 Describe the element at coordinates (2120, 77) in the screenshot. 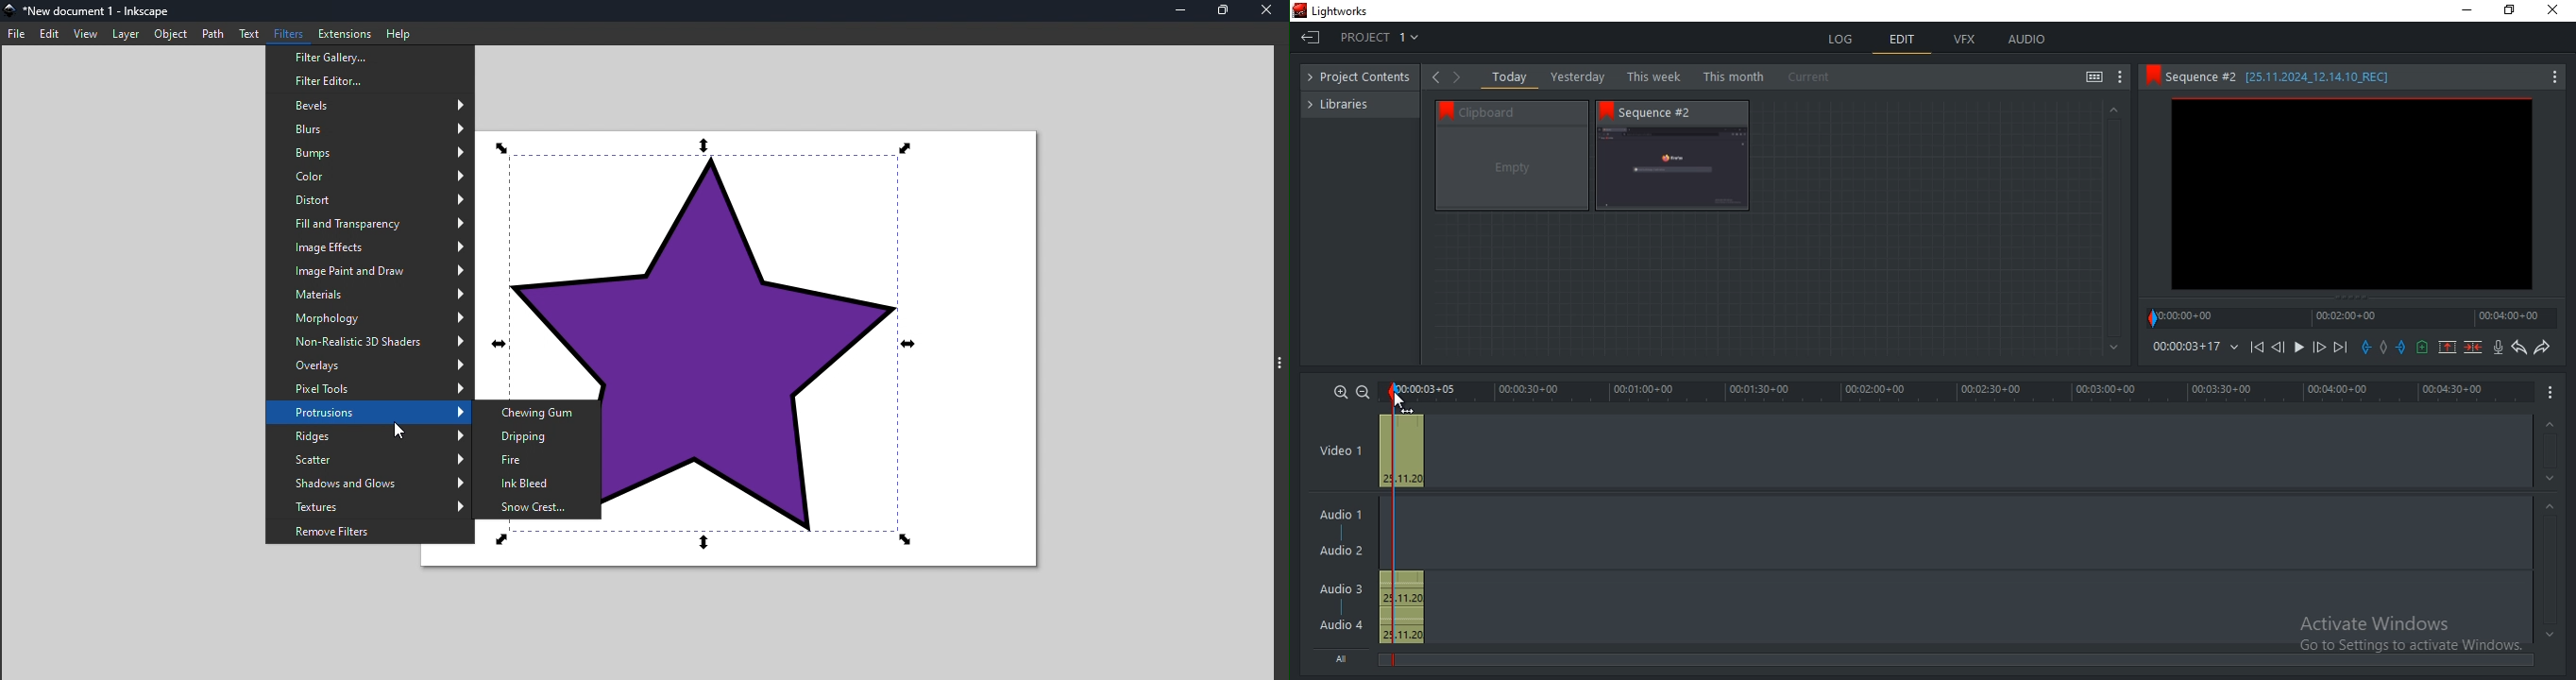

I see `show settings menu` at that location.